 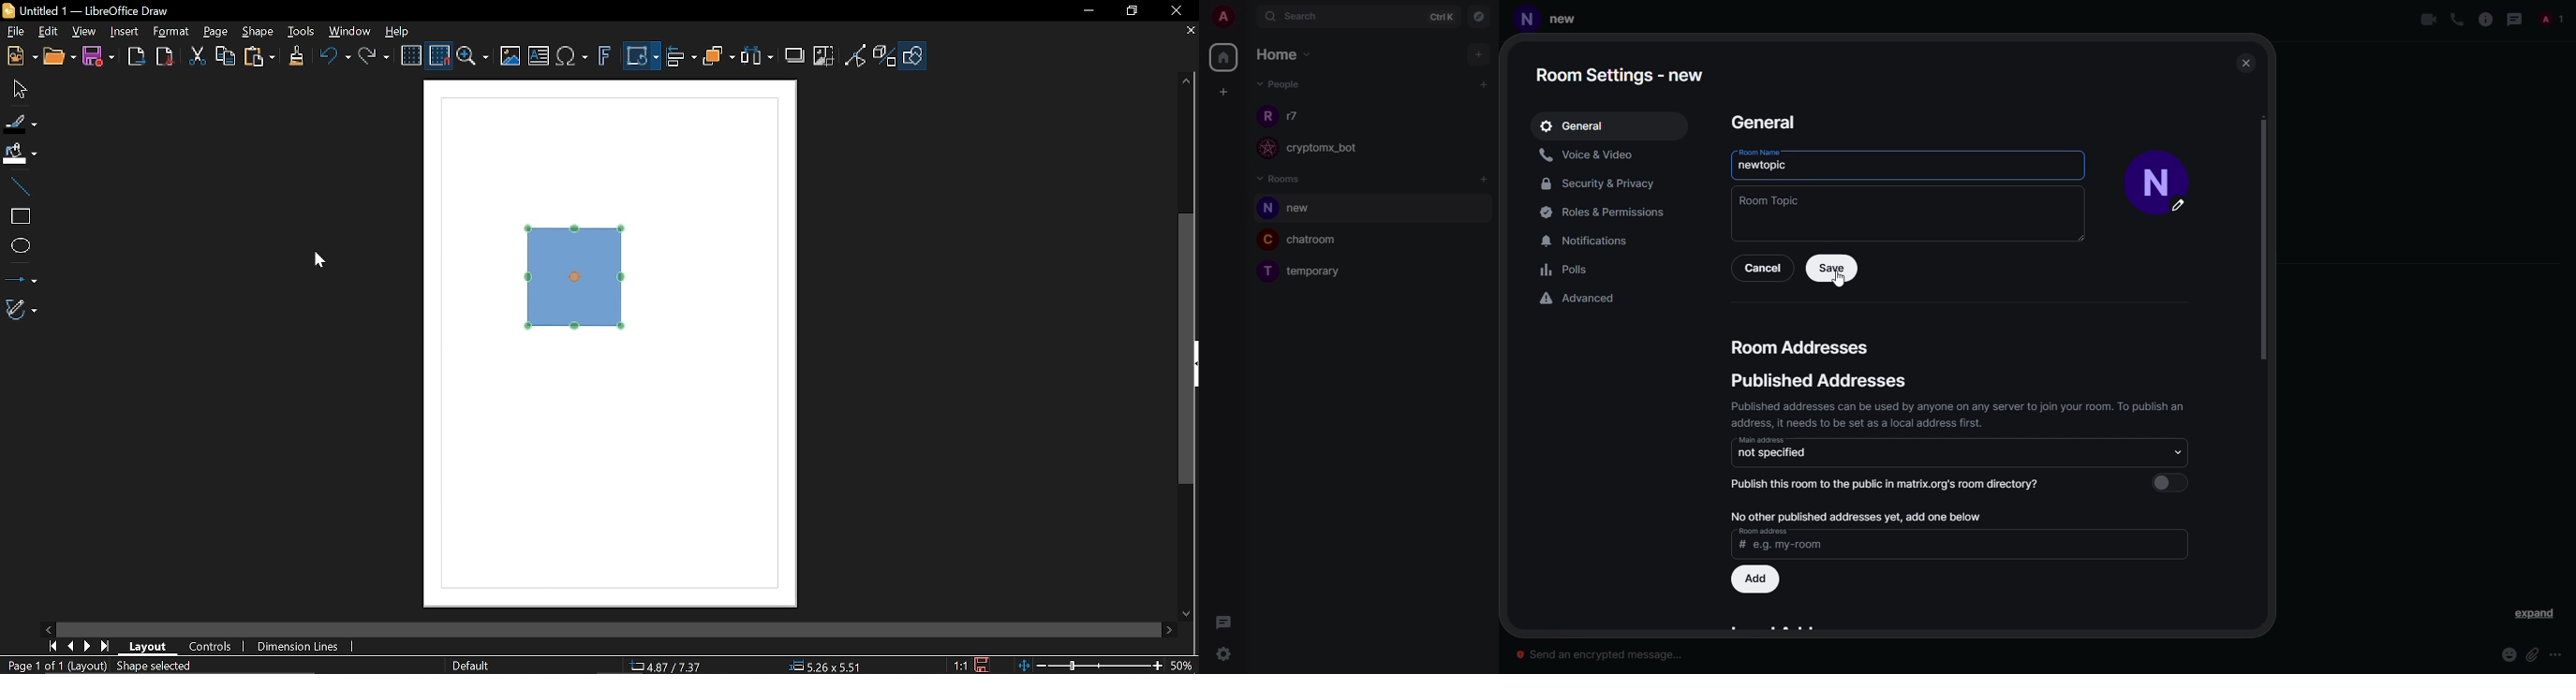 What do you see at coordinates (1815, 382) in the screenshot?
I see `published addresses` at bounding box center [1815, 382].